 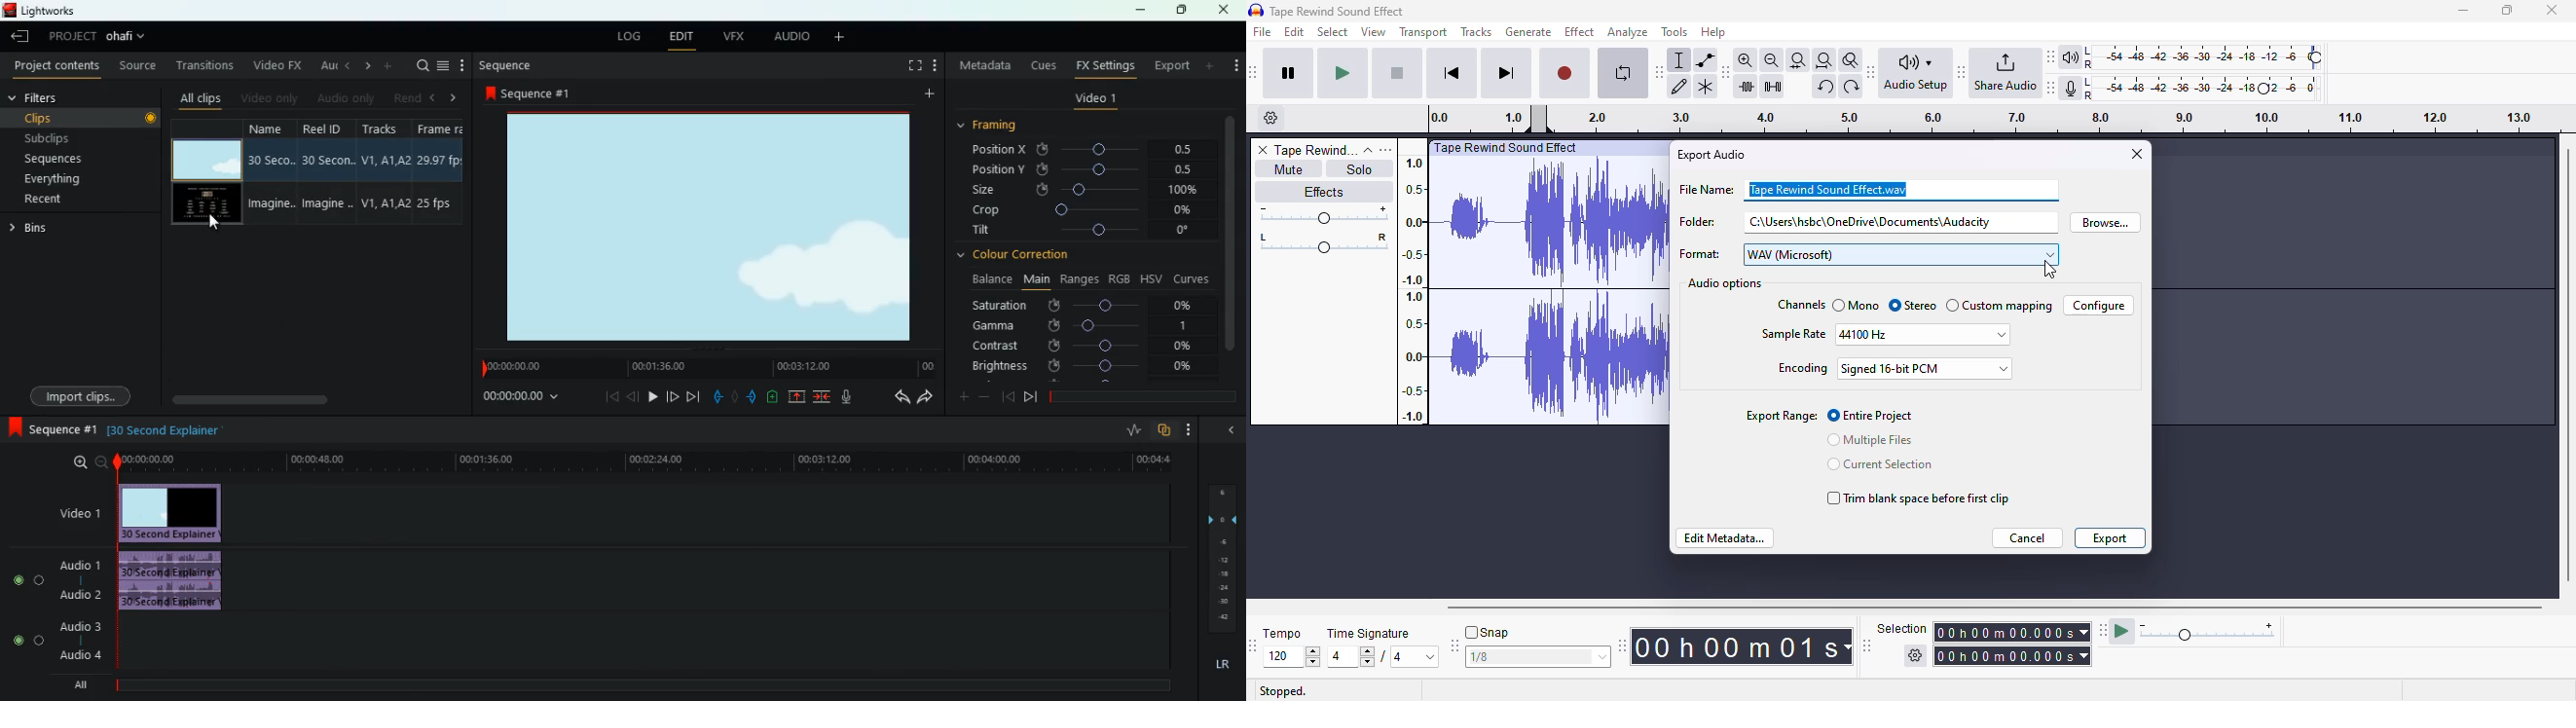 What do you see at coordinates (22, 38) in the screenshot?
I see `back` at bounding box center [22, 38].